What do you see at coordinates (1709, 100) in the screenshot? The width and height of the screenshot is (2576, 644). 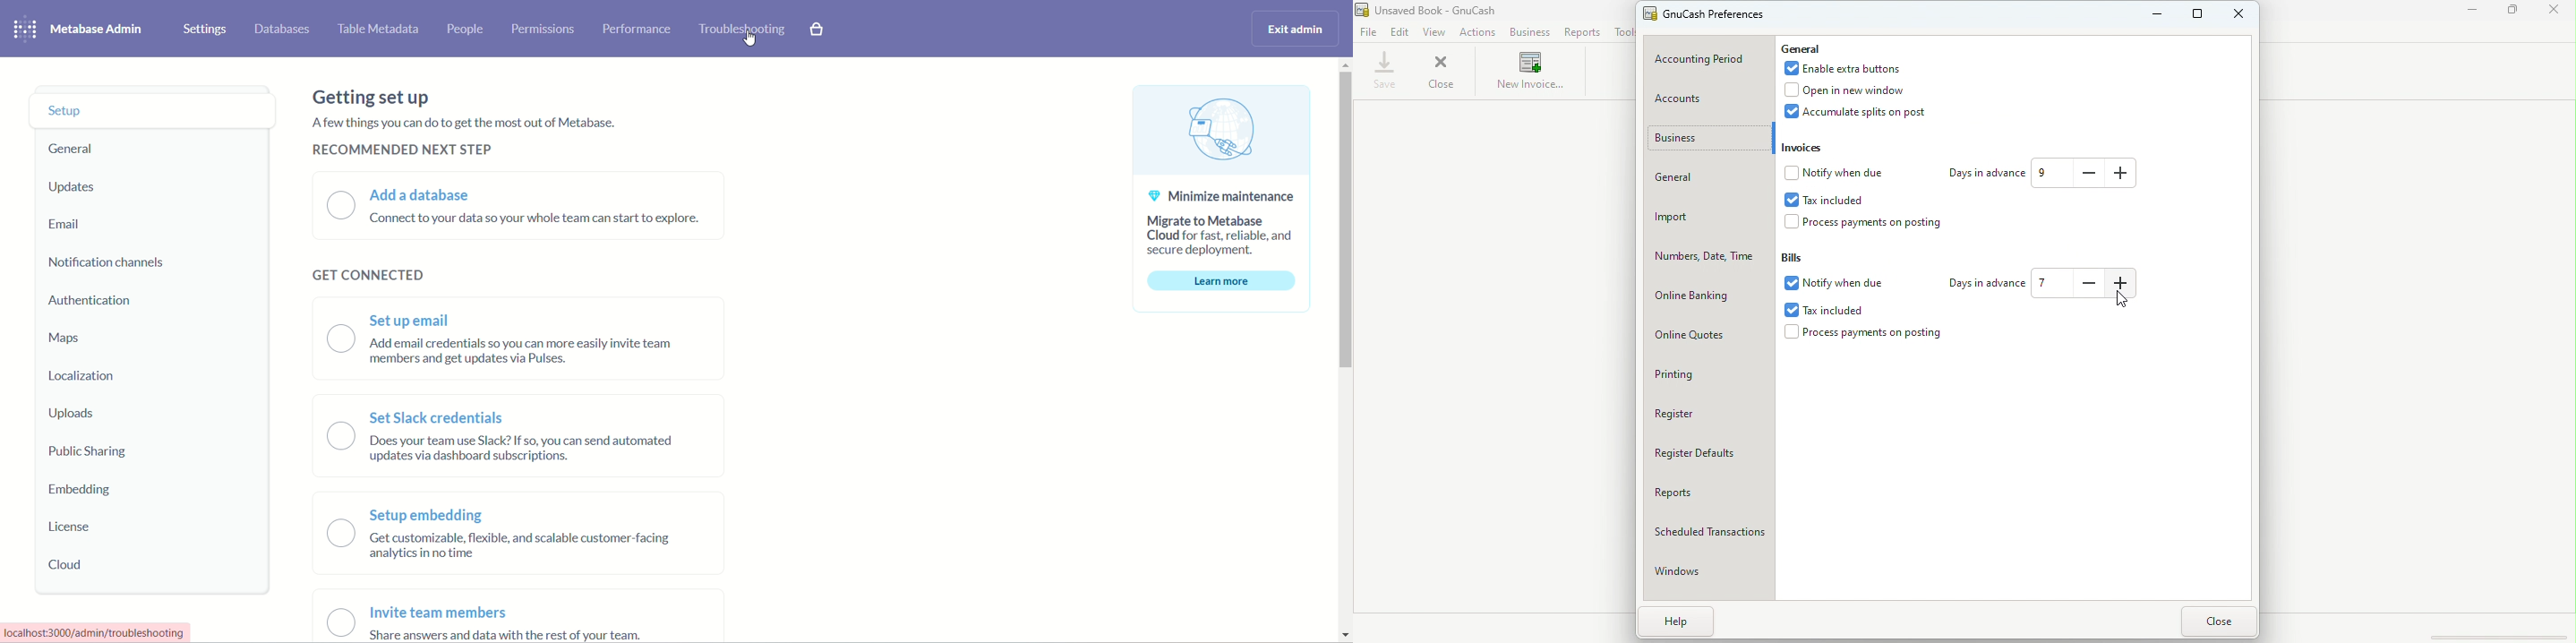 I see `Accounts` at bounding box center [1709, 100].